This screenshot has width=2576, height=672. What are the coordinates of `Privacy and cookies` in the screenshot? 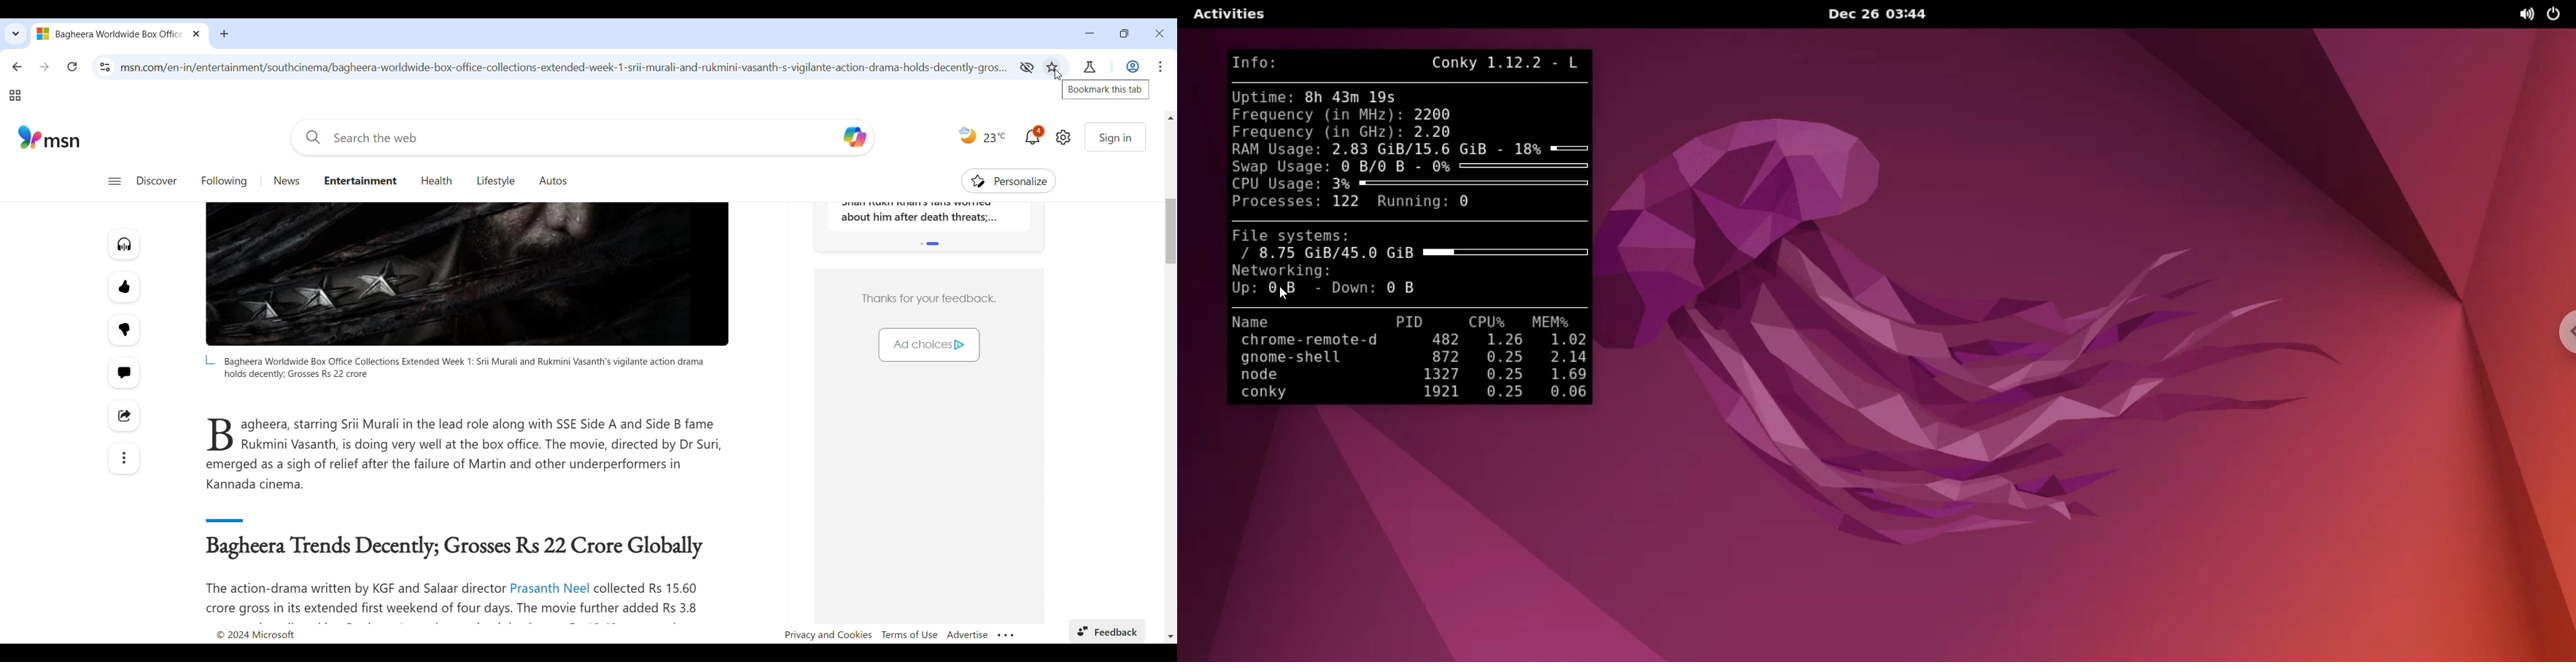 It's located at (828, 636).